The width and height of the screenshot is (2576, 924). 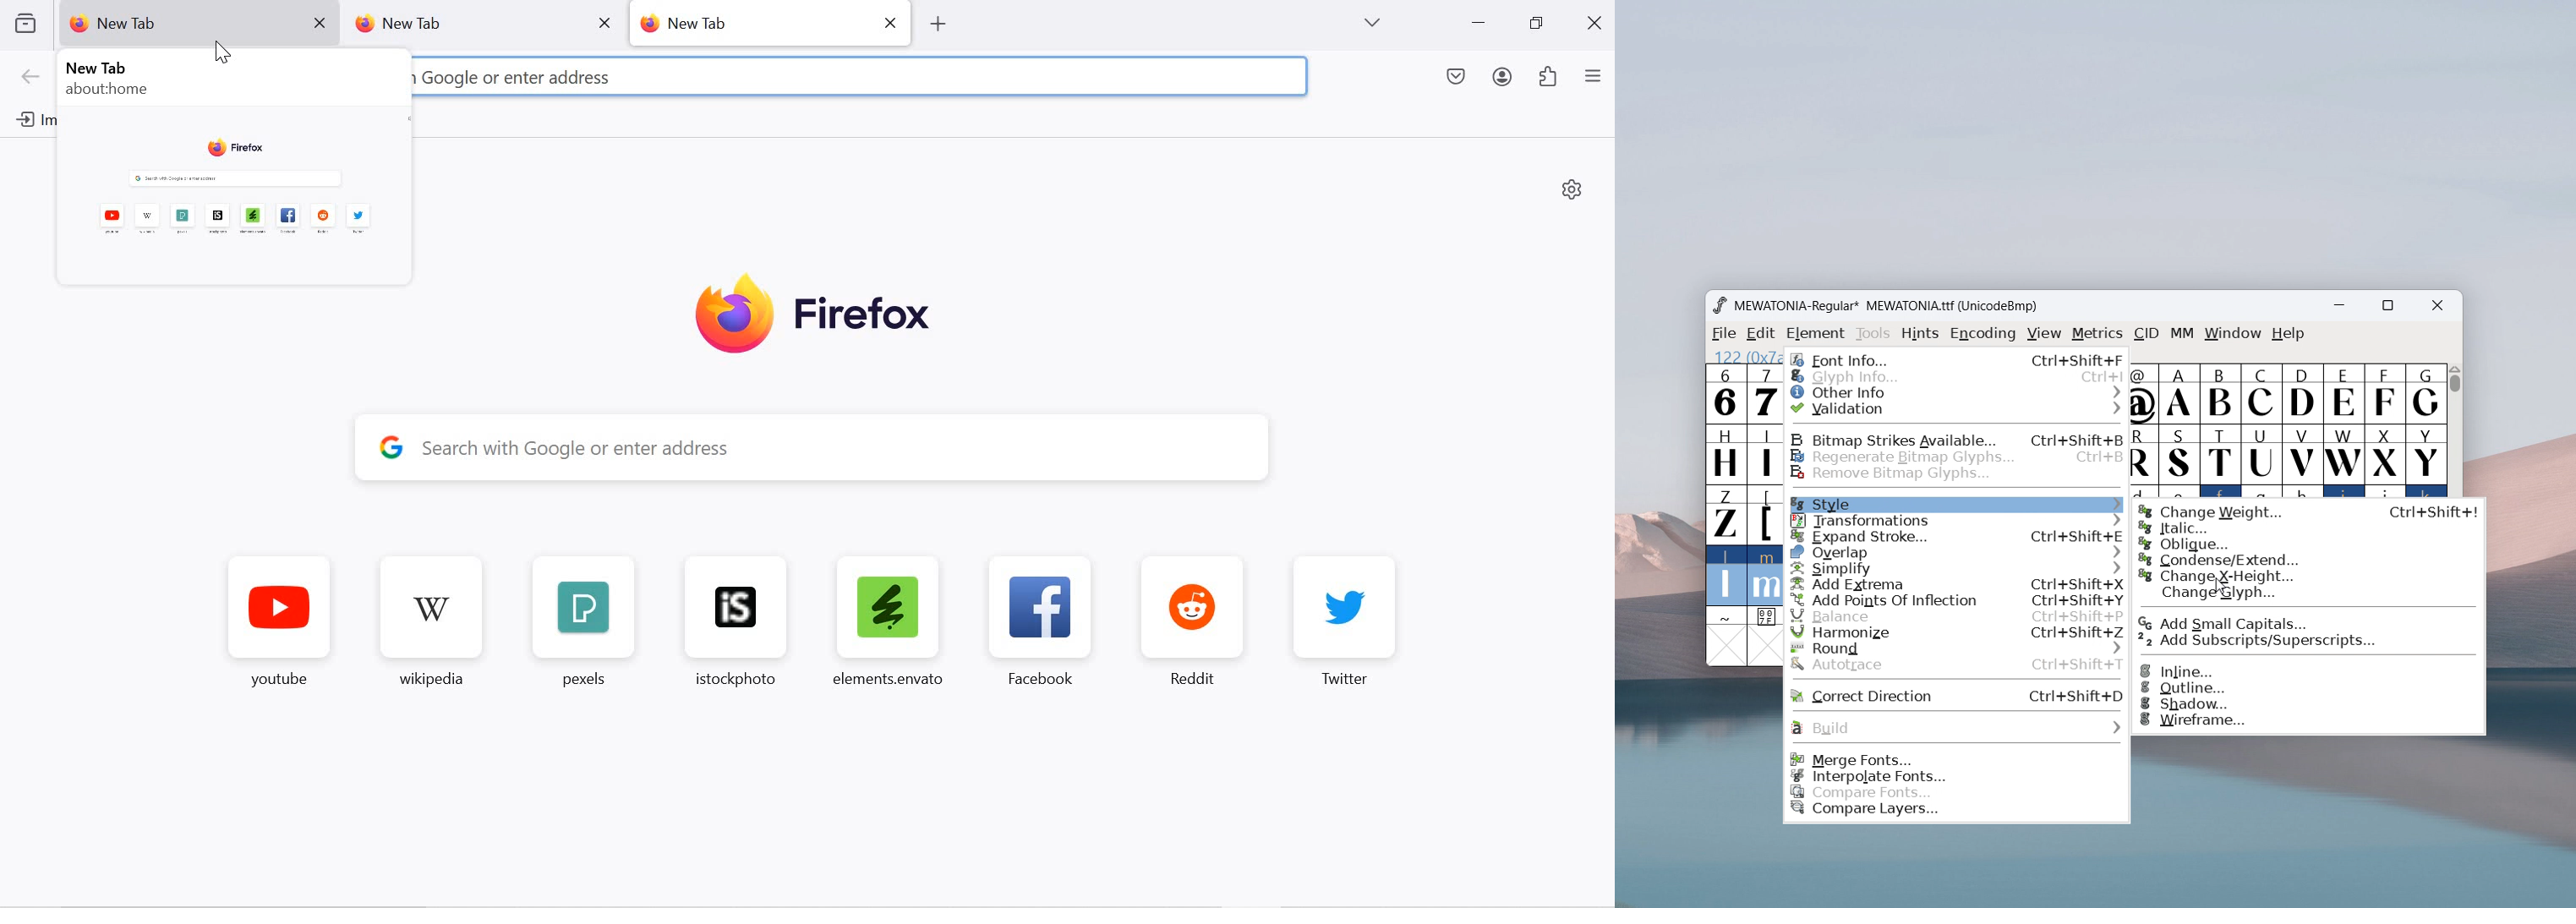 I want to click on youtube favorite, so click(x=280, y=626).